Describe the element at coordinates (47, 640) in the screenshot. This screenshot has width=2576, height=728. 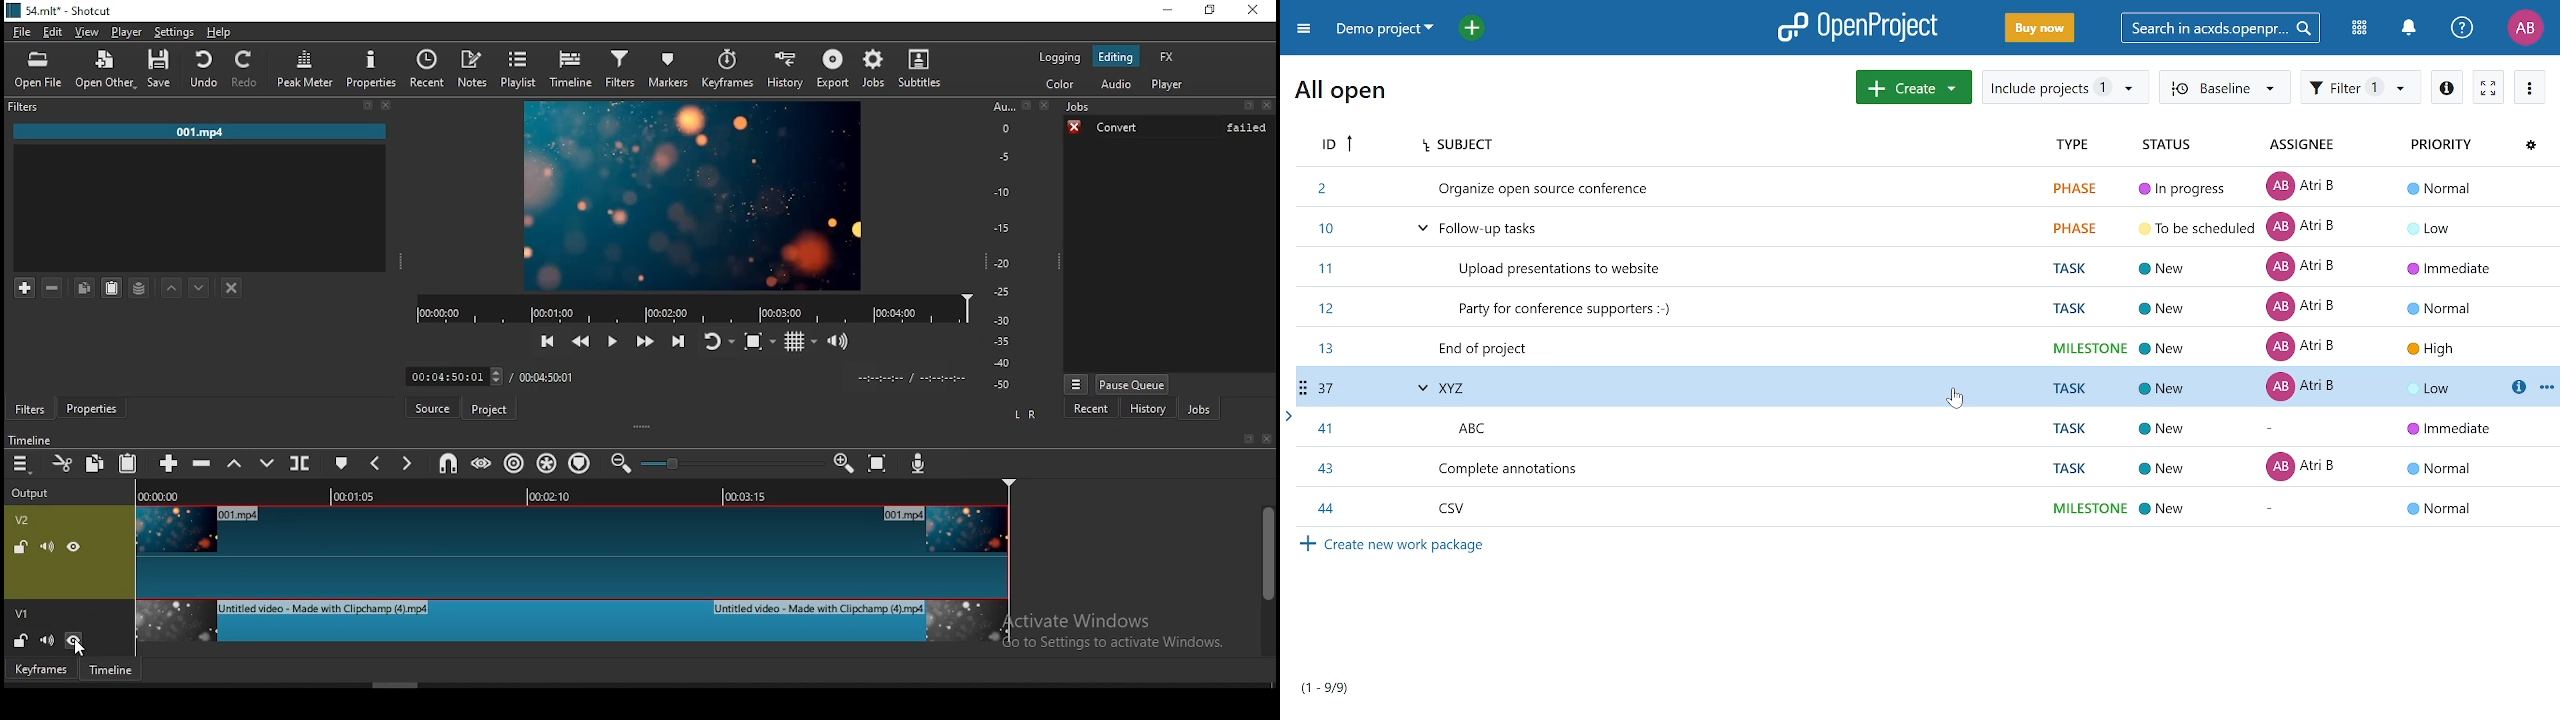
I see `(un)mute` at that location.